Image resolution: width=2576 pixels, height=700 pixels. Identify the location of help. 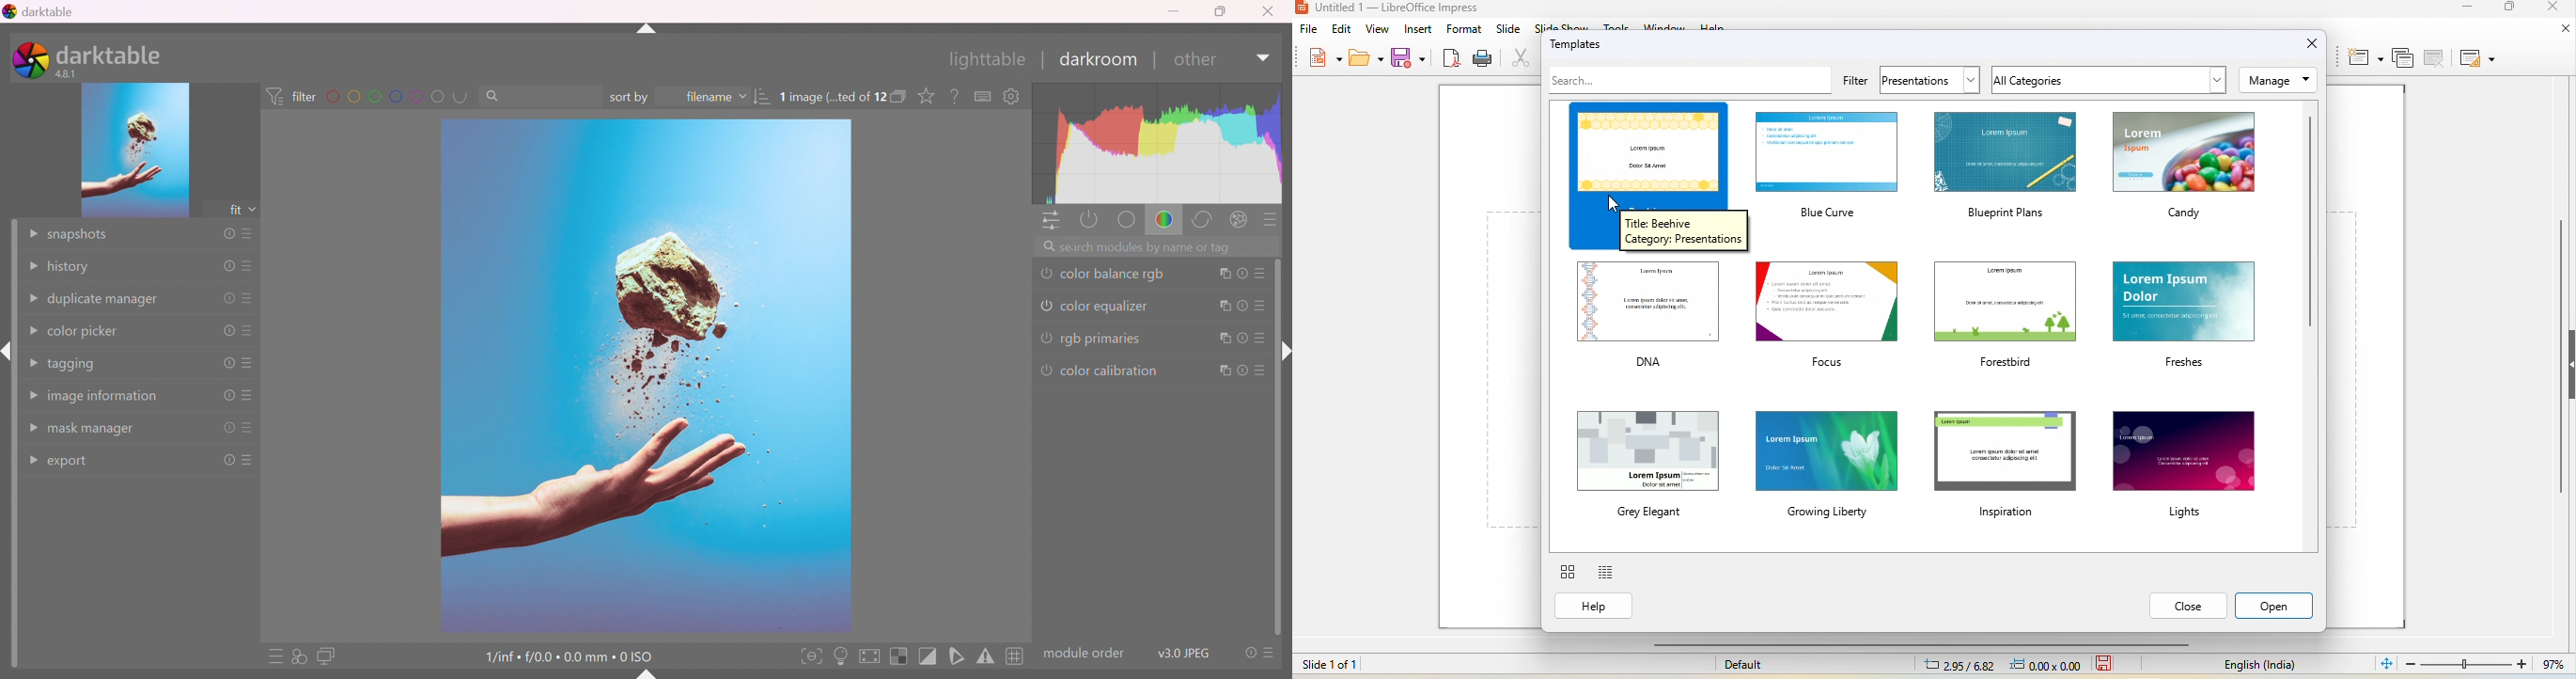
(1594, 606).